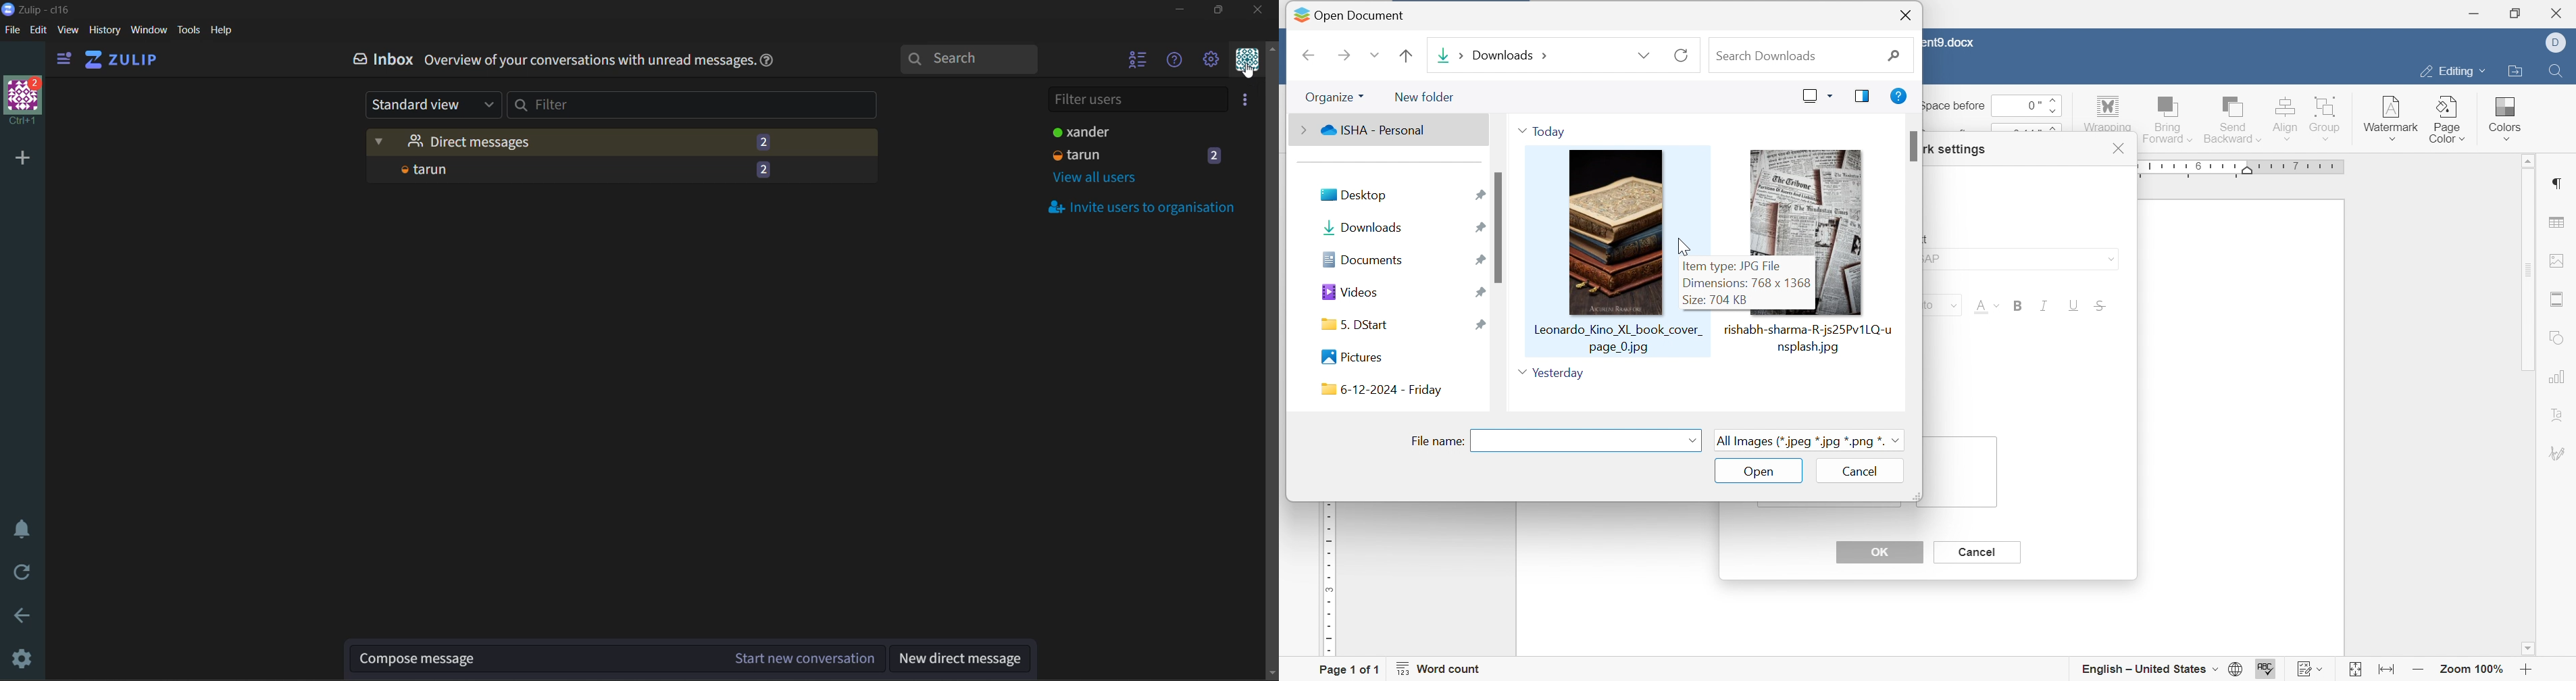  Describe the element at coordinates (1182, 11) in the screenshot. I see `minimize` at that location.